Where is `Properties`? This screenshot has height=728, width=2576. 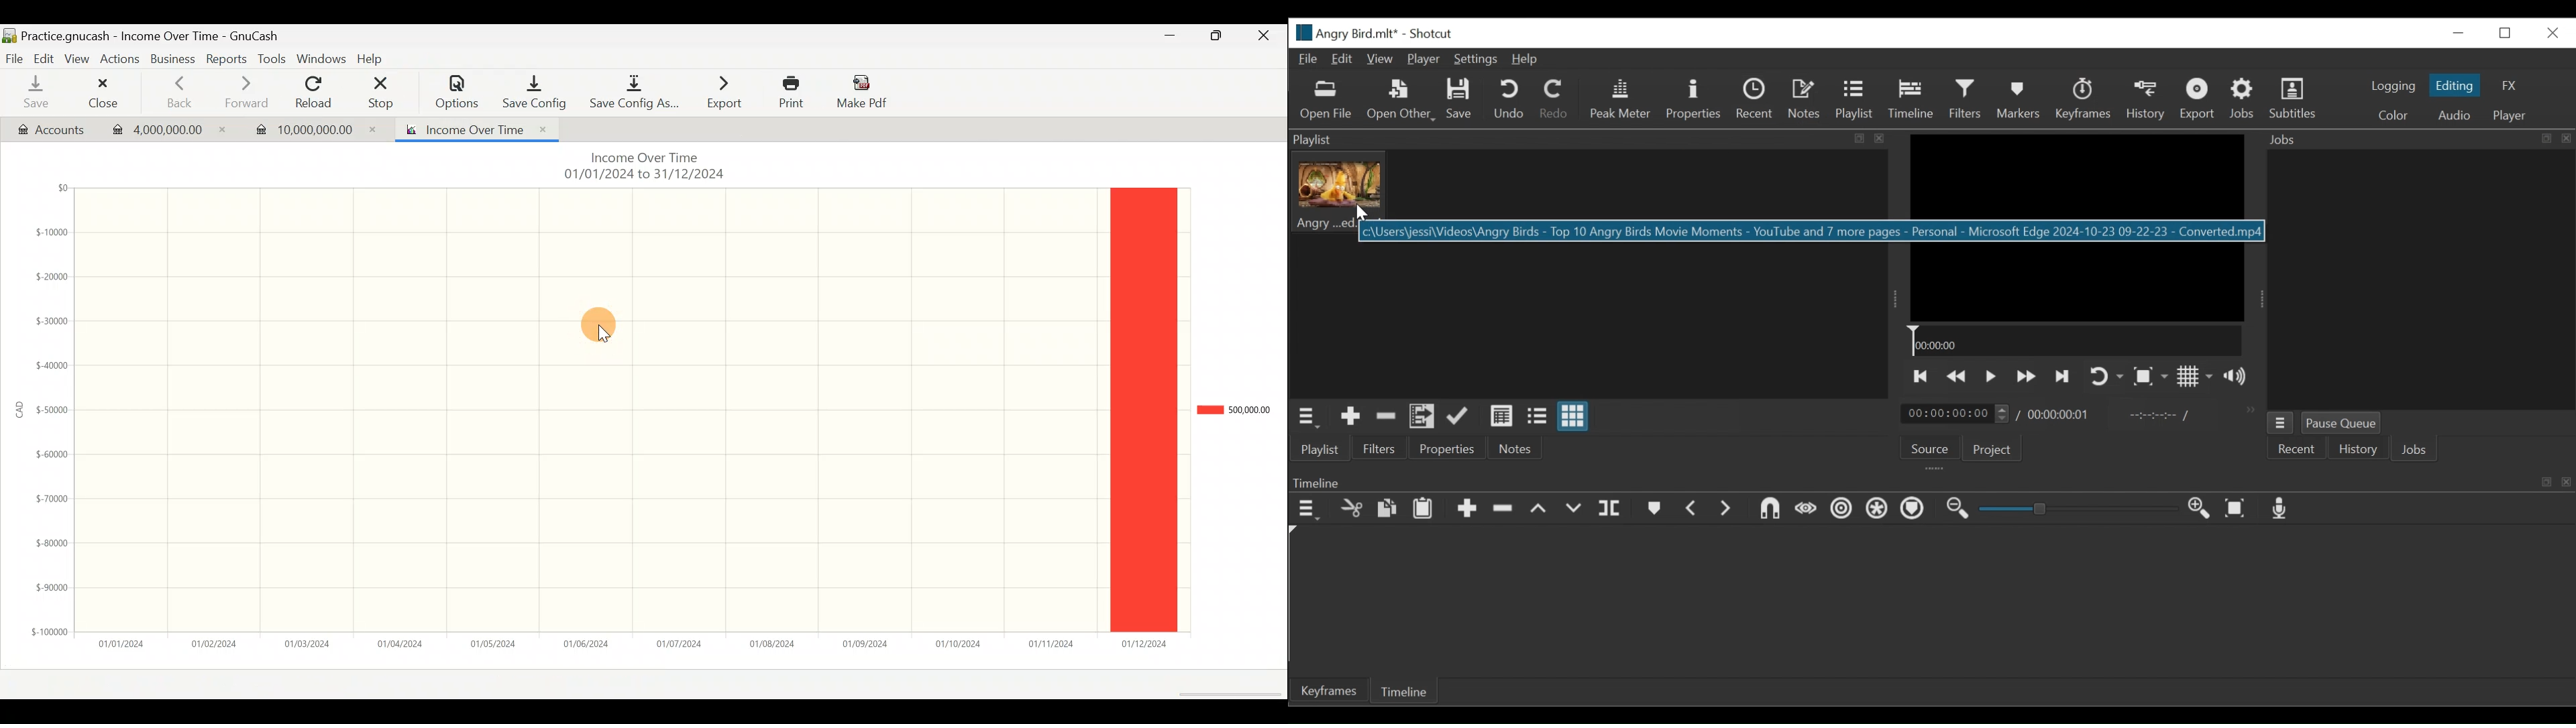 Properties is located at coordinates (1694, 100).